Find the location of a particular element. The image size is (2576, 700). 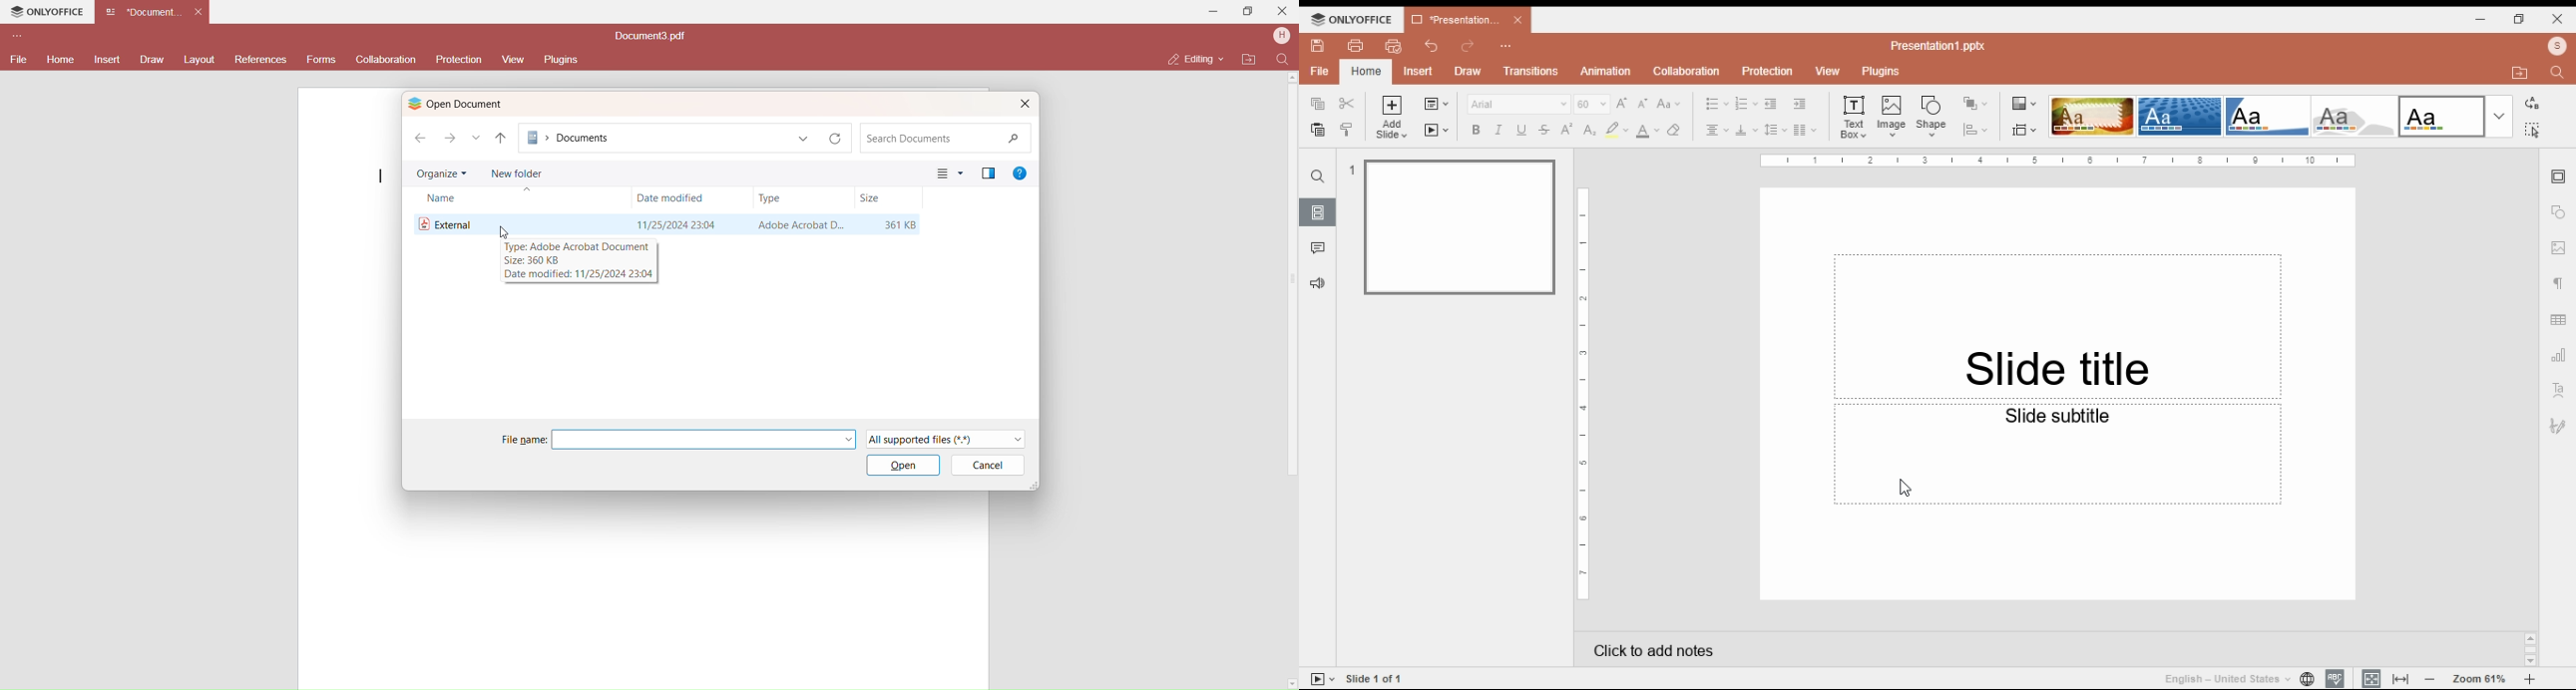

increase indent is located at coordinates (1799, 104).